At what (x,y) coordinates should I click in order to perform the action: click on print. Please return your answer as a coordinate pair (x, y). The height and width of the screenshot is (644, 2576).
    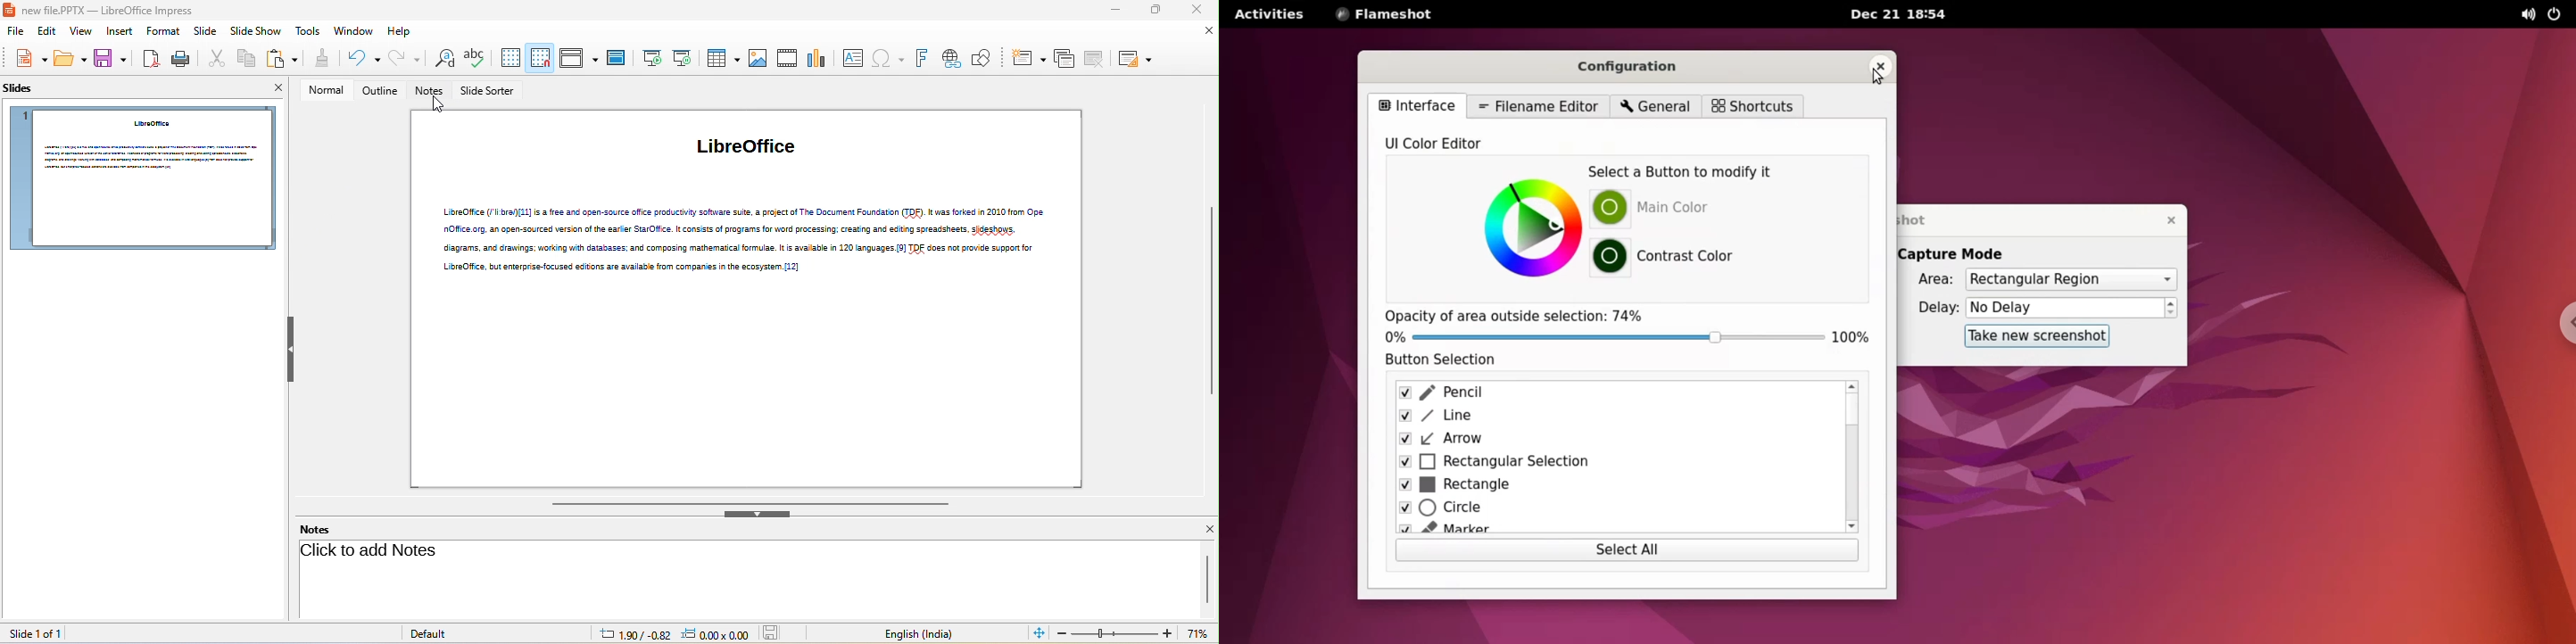
    Looking at the image, I should click on (179, 59).